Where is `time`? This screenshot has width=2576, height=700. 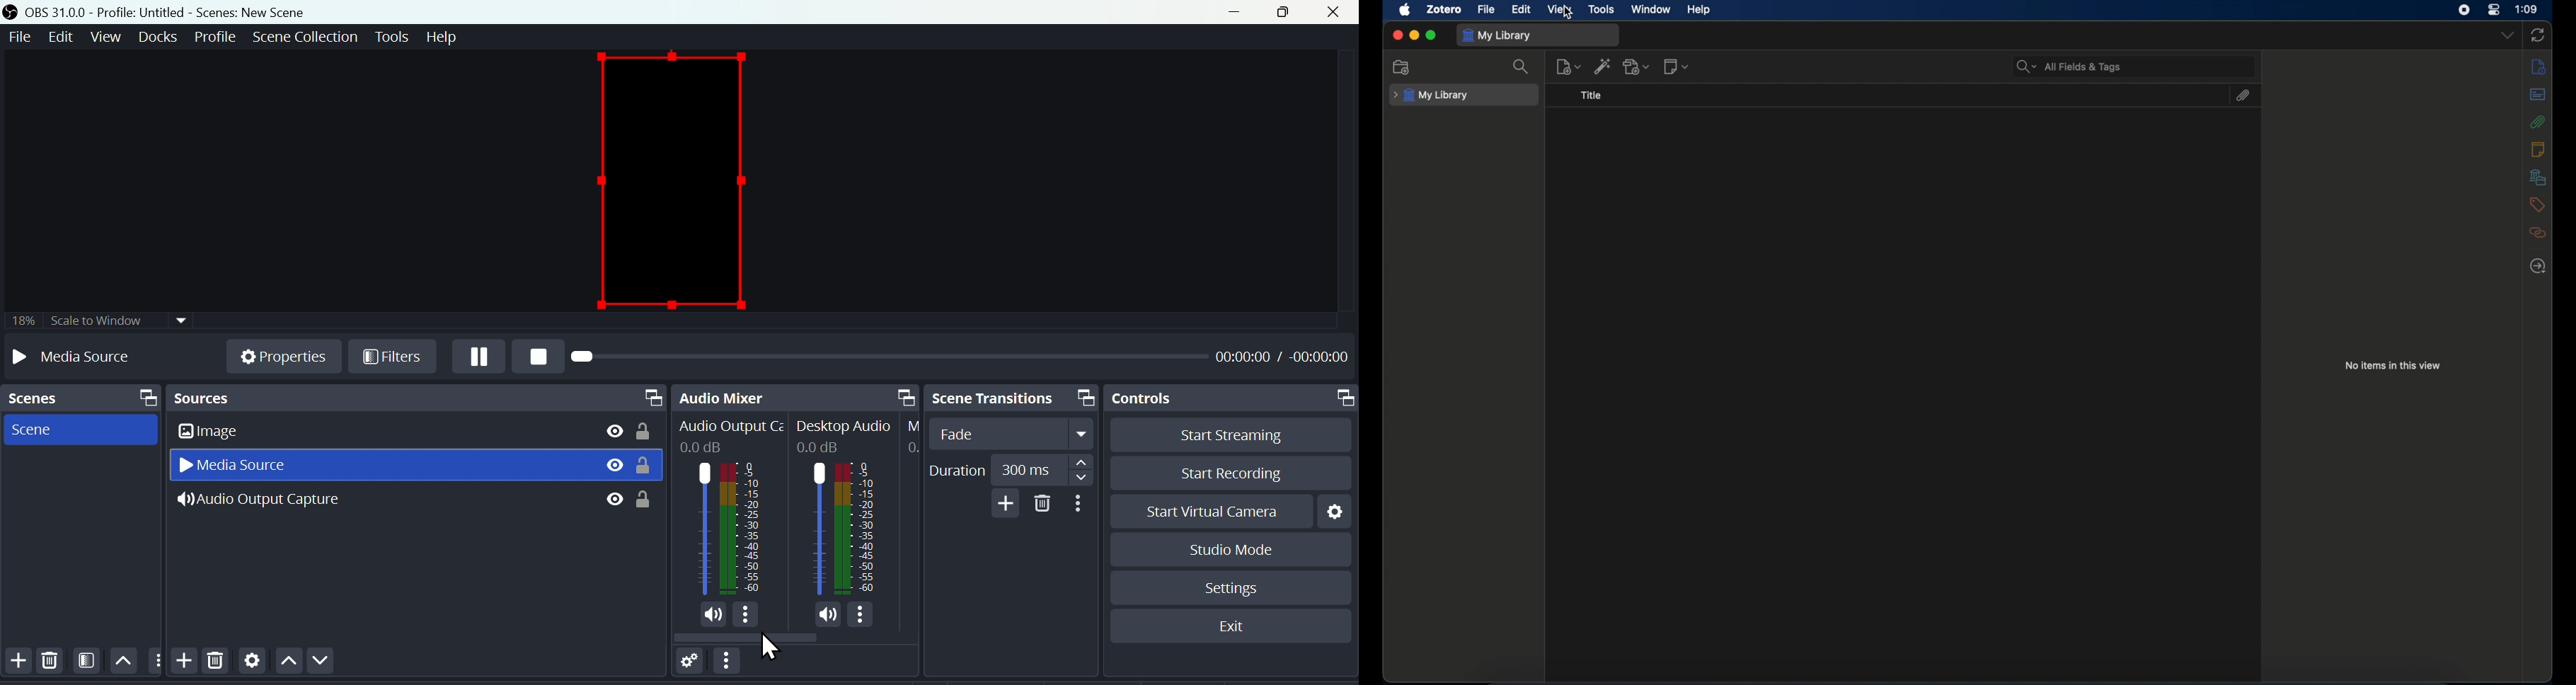 time is located at coordinates (2528, 8).